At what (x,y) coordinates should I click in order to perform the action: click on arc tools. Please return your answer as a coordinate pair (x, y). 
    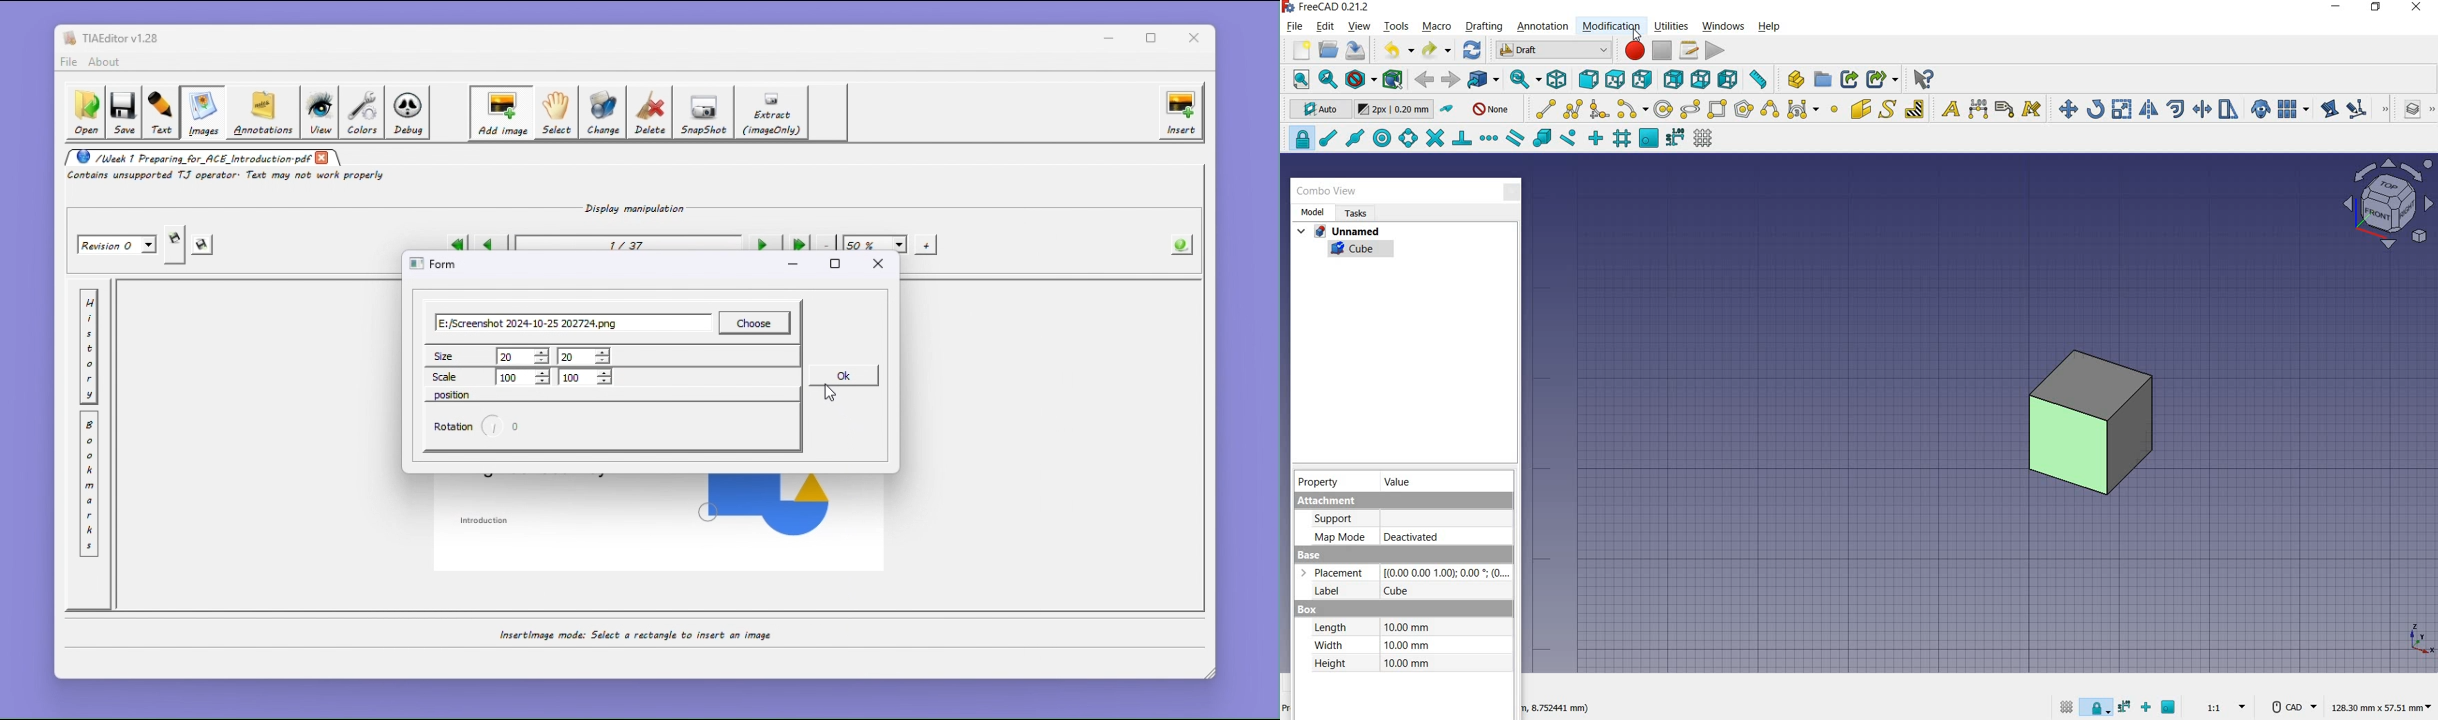
    Looking at the image, I should click on (1632, 109).